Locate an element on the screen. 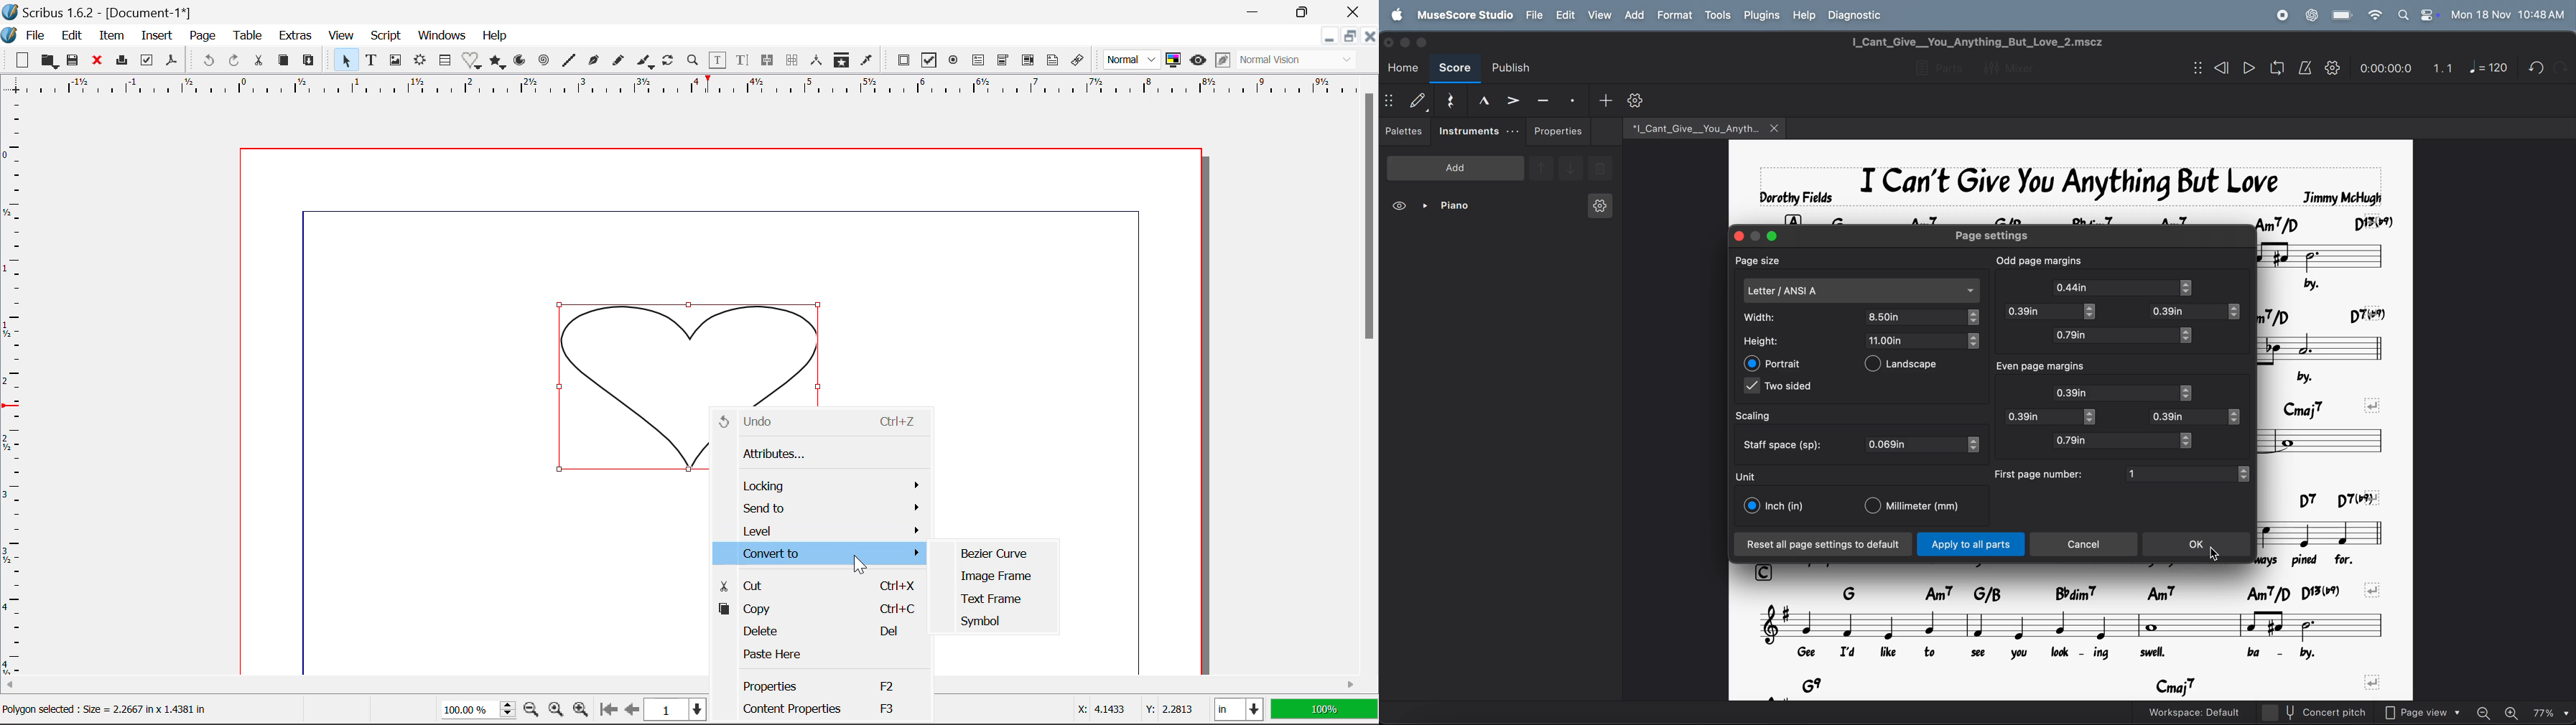 The height and width of the screenshot is (728, 2576). wifi is located at coordinates (2374, 16).